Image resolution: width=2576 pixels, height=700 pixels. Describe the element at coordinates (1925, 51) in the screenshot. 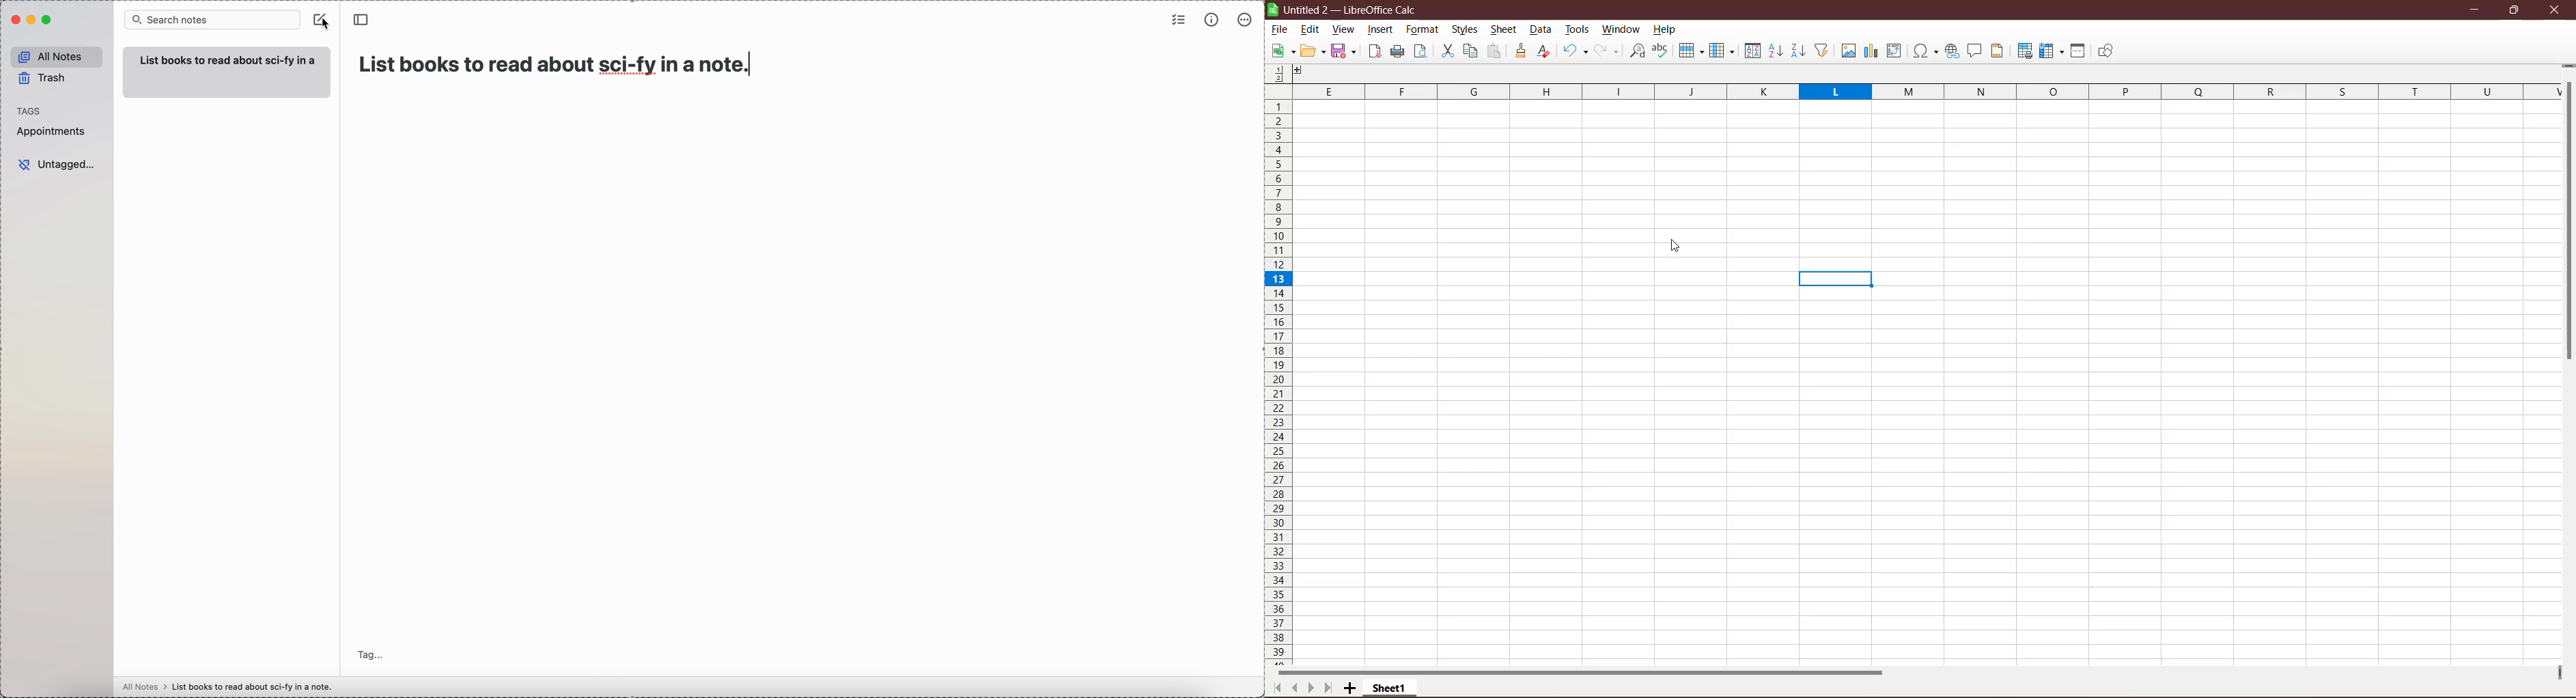

I see `Insert Special Characters` at that location.